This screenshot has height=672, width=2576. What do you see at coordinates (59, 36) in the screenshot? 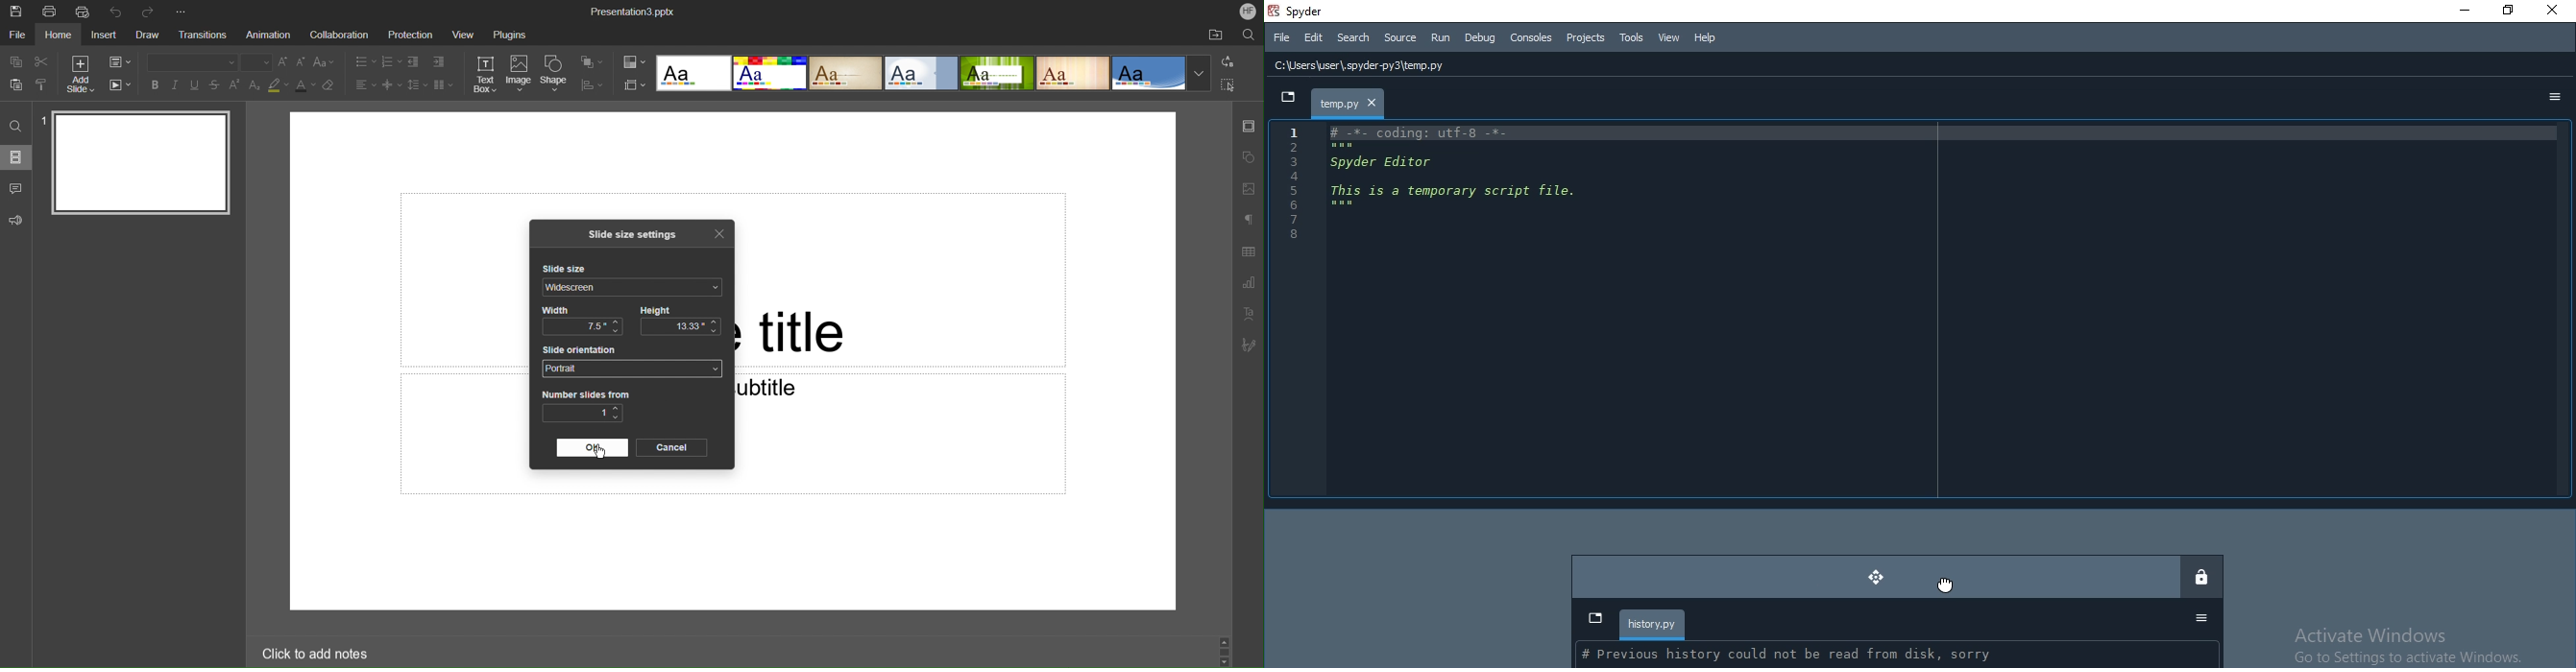
I see `Home` at bounding box center [59, 36].